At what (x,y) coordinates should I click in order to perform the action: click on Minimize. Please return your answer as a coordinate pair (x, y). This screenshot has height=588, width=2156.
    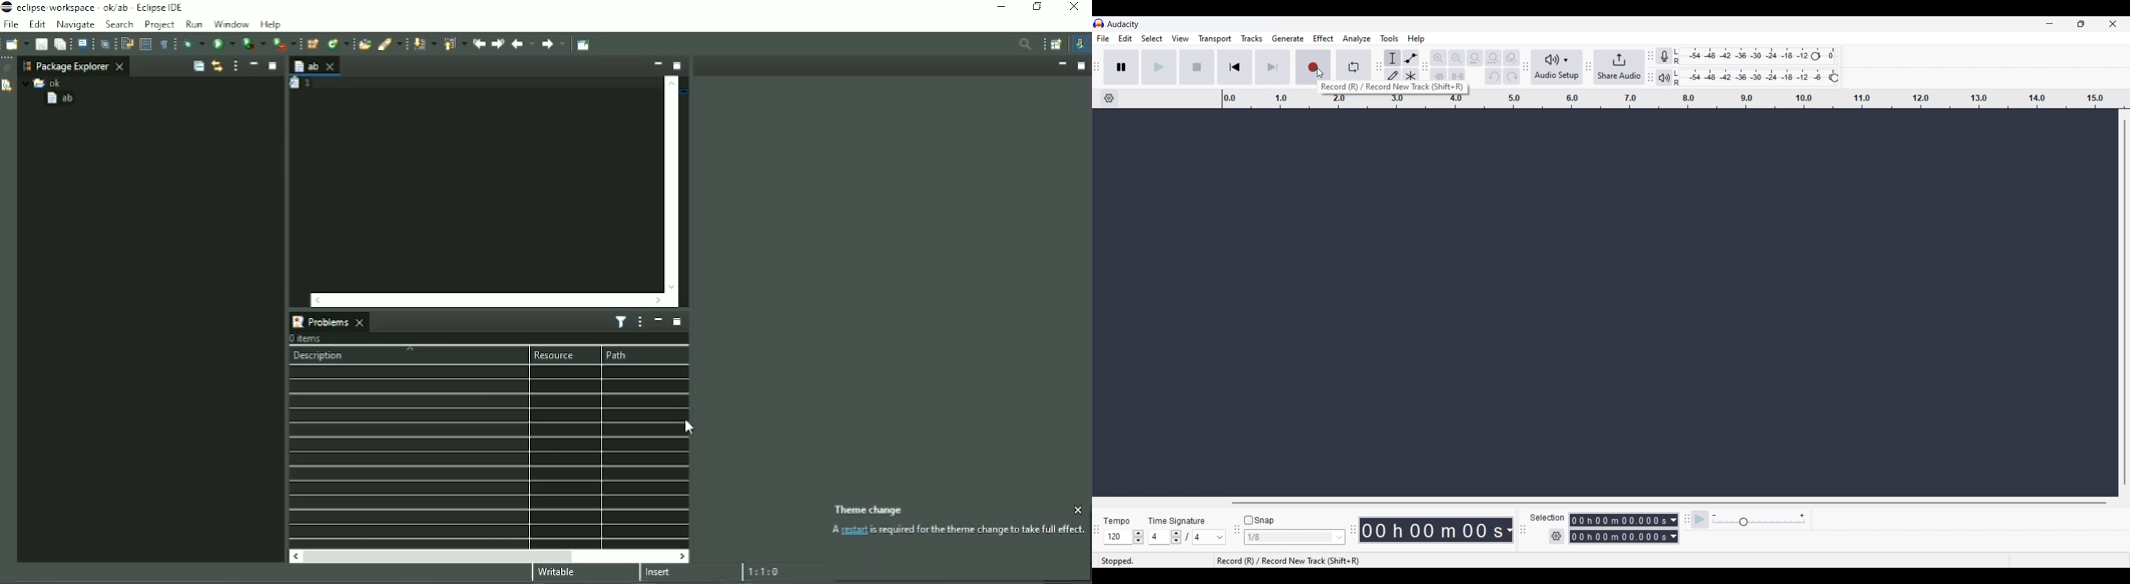
    Looking at the image, I should click on (254, 63).